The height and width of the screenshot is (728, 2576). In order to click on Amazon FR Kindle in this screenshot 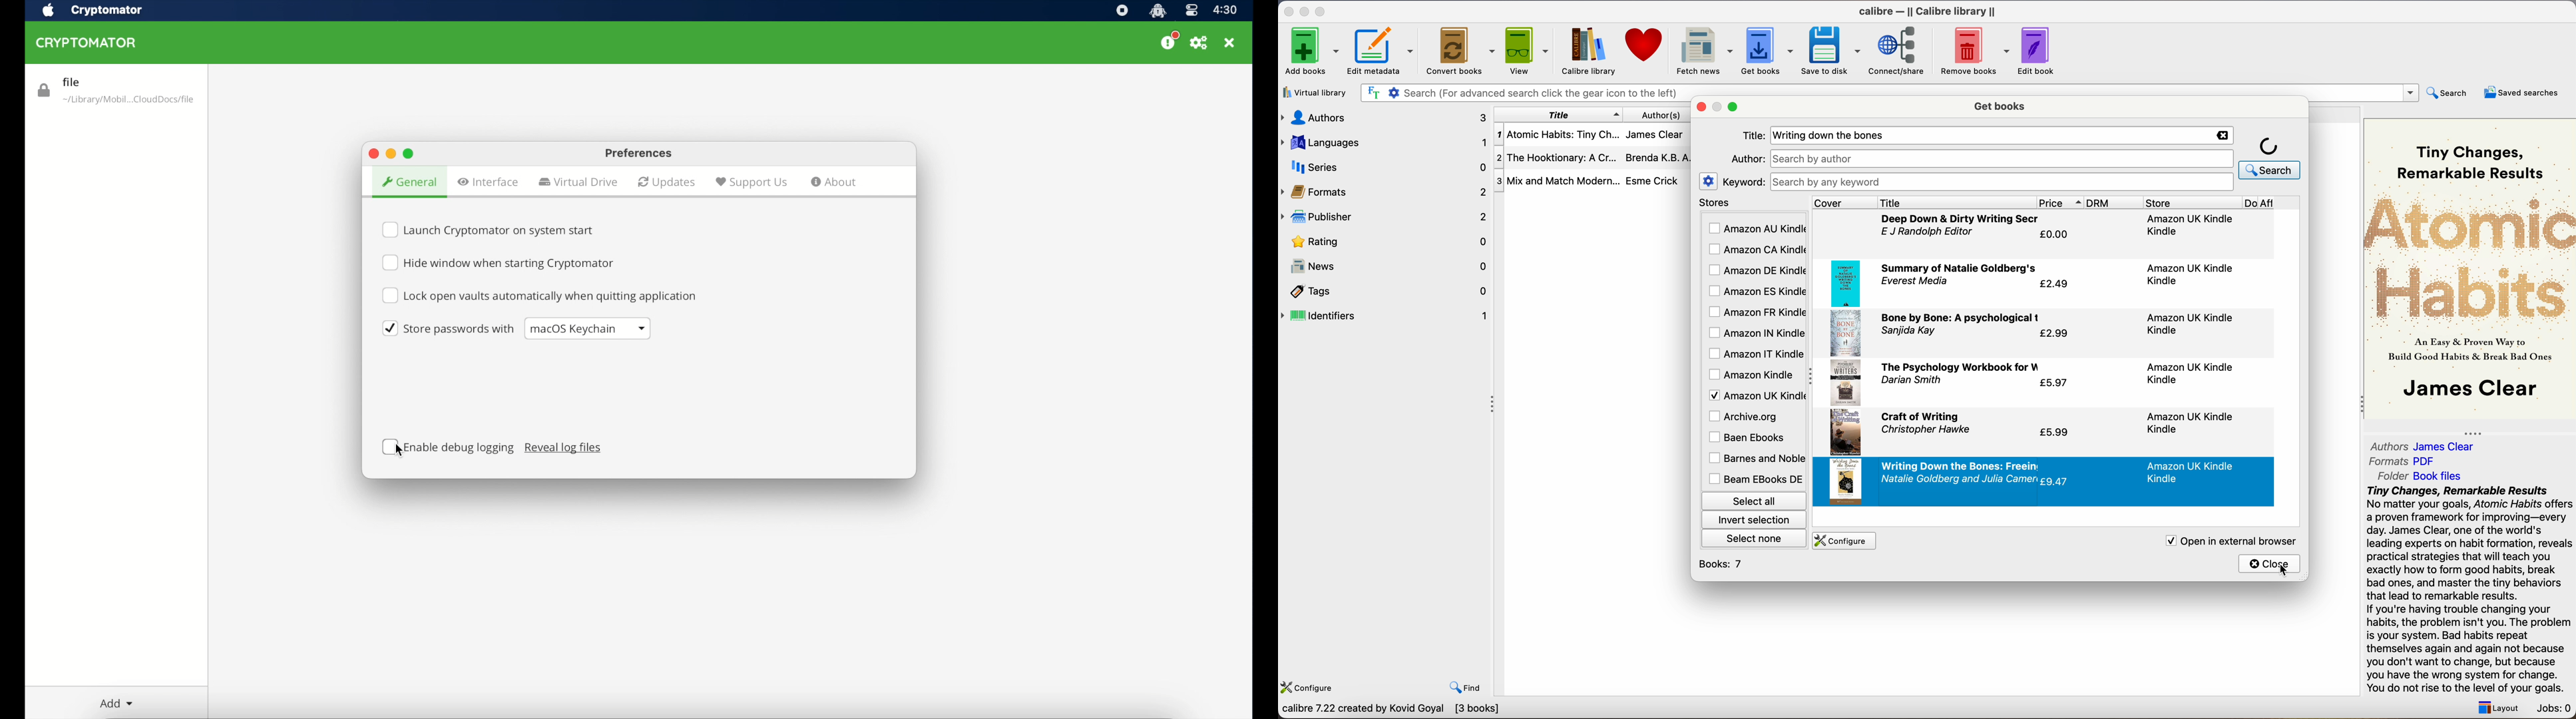, I will do `click(1756, 311)`.